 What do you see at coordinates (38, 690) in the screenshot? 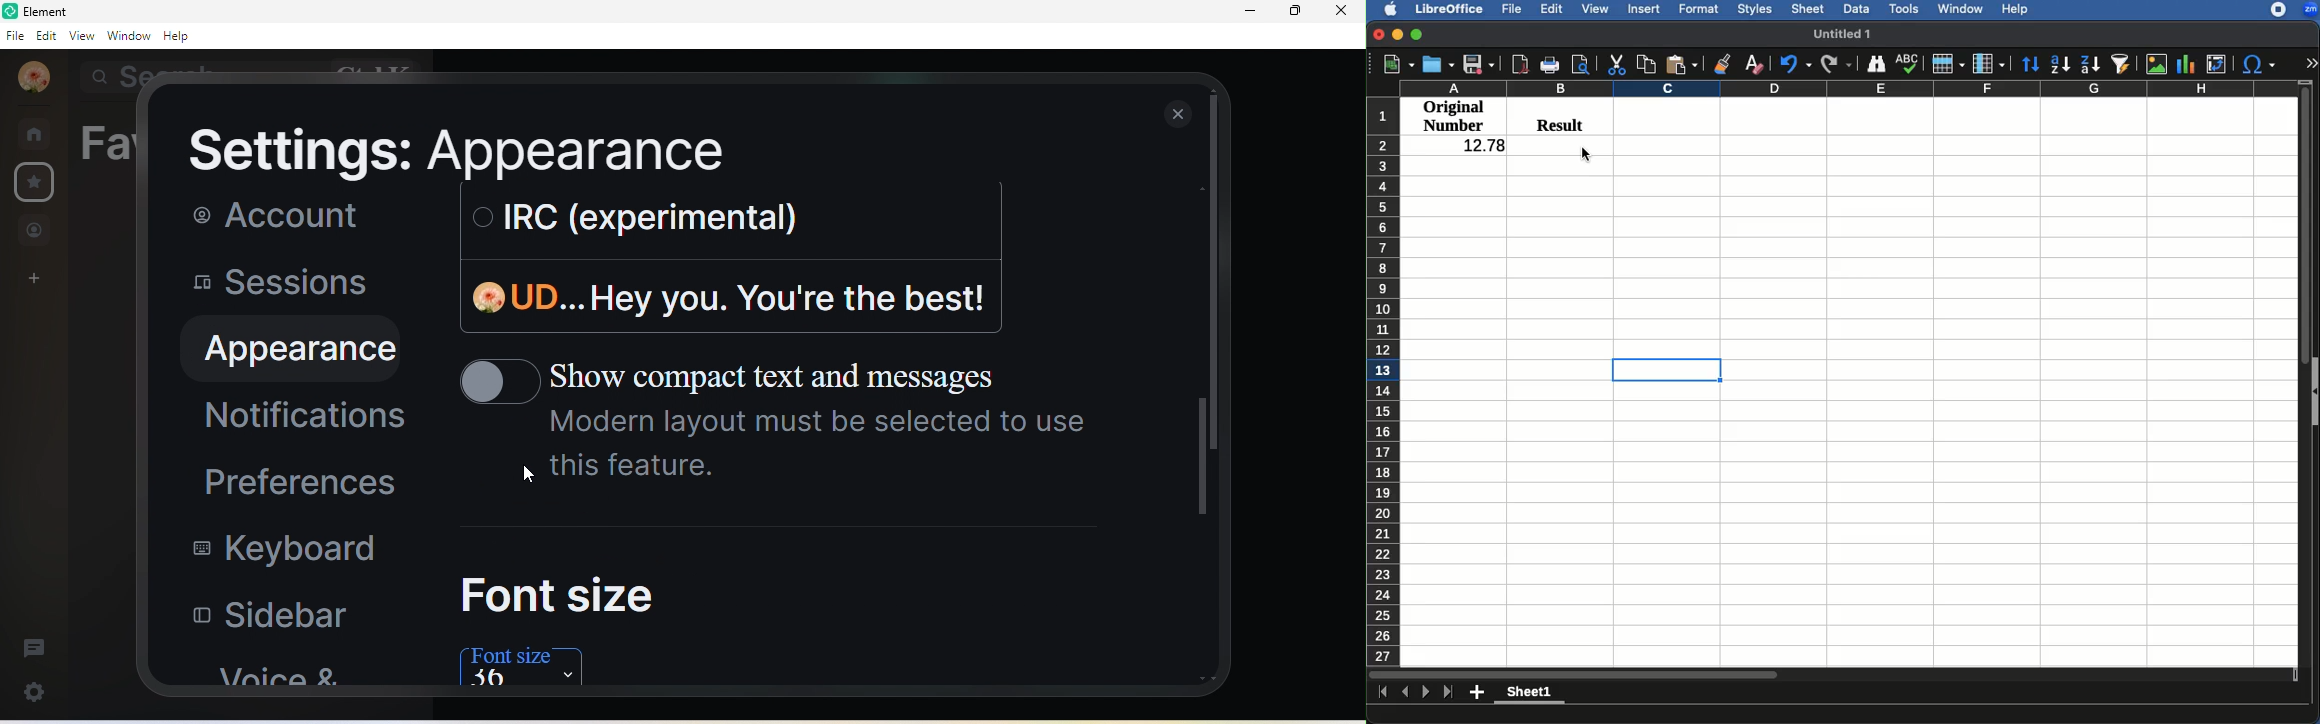
I see `quick settings` at bounding box center [38, 690].